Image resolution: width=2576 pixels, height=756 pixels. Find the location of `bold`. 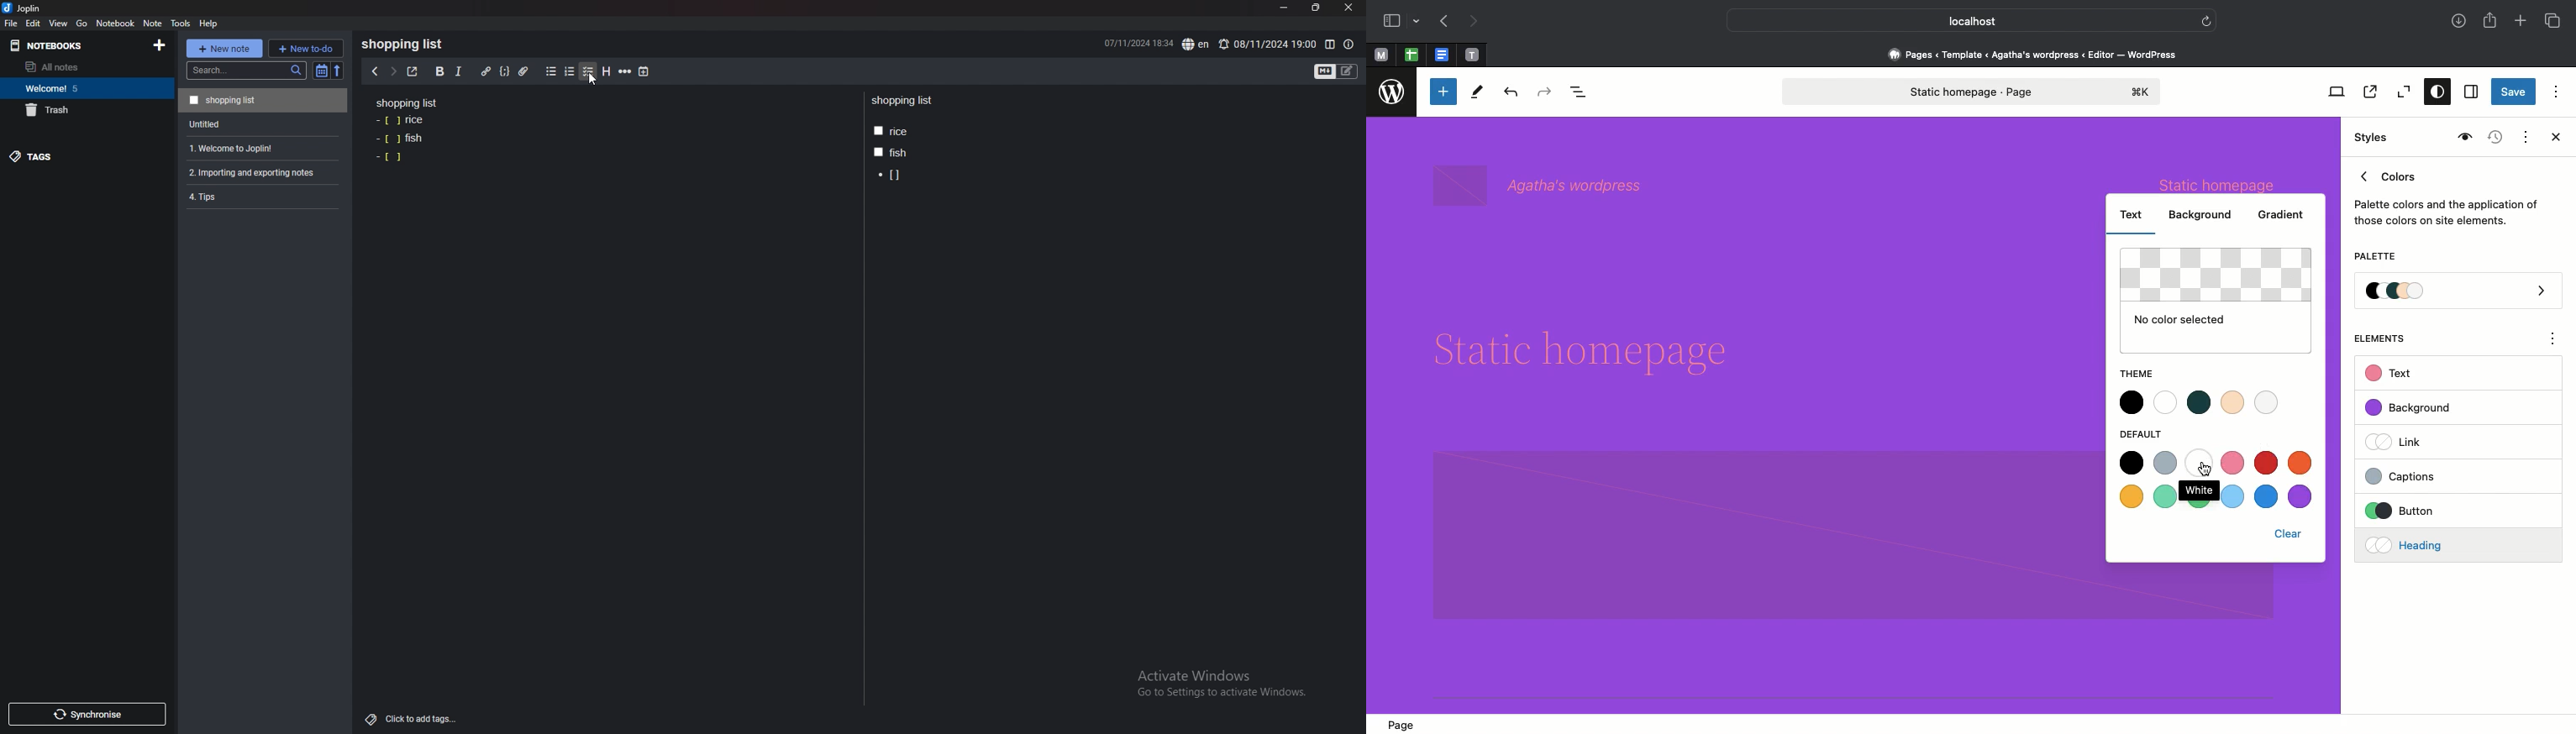

bold is located at coordinates (440, 72).